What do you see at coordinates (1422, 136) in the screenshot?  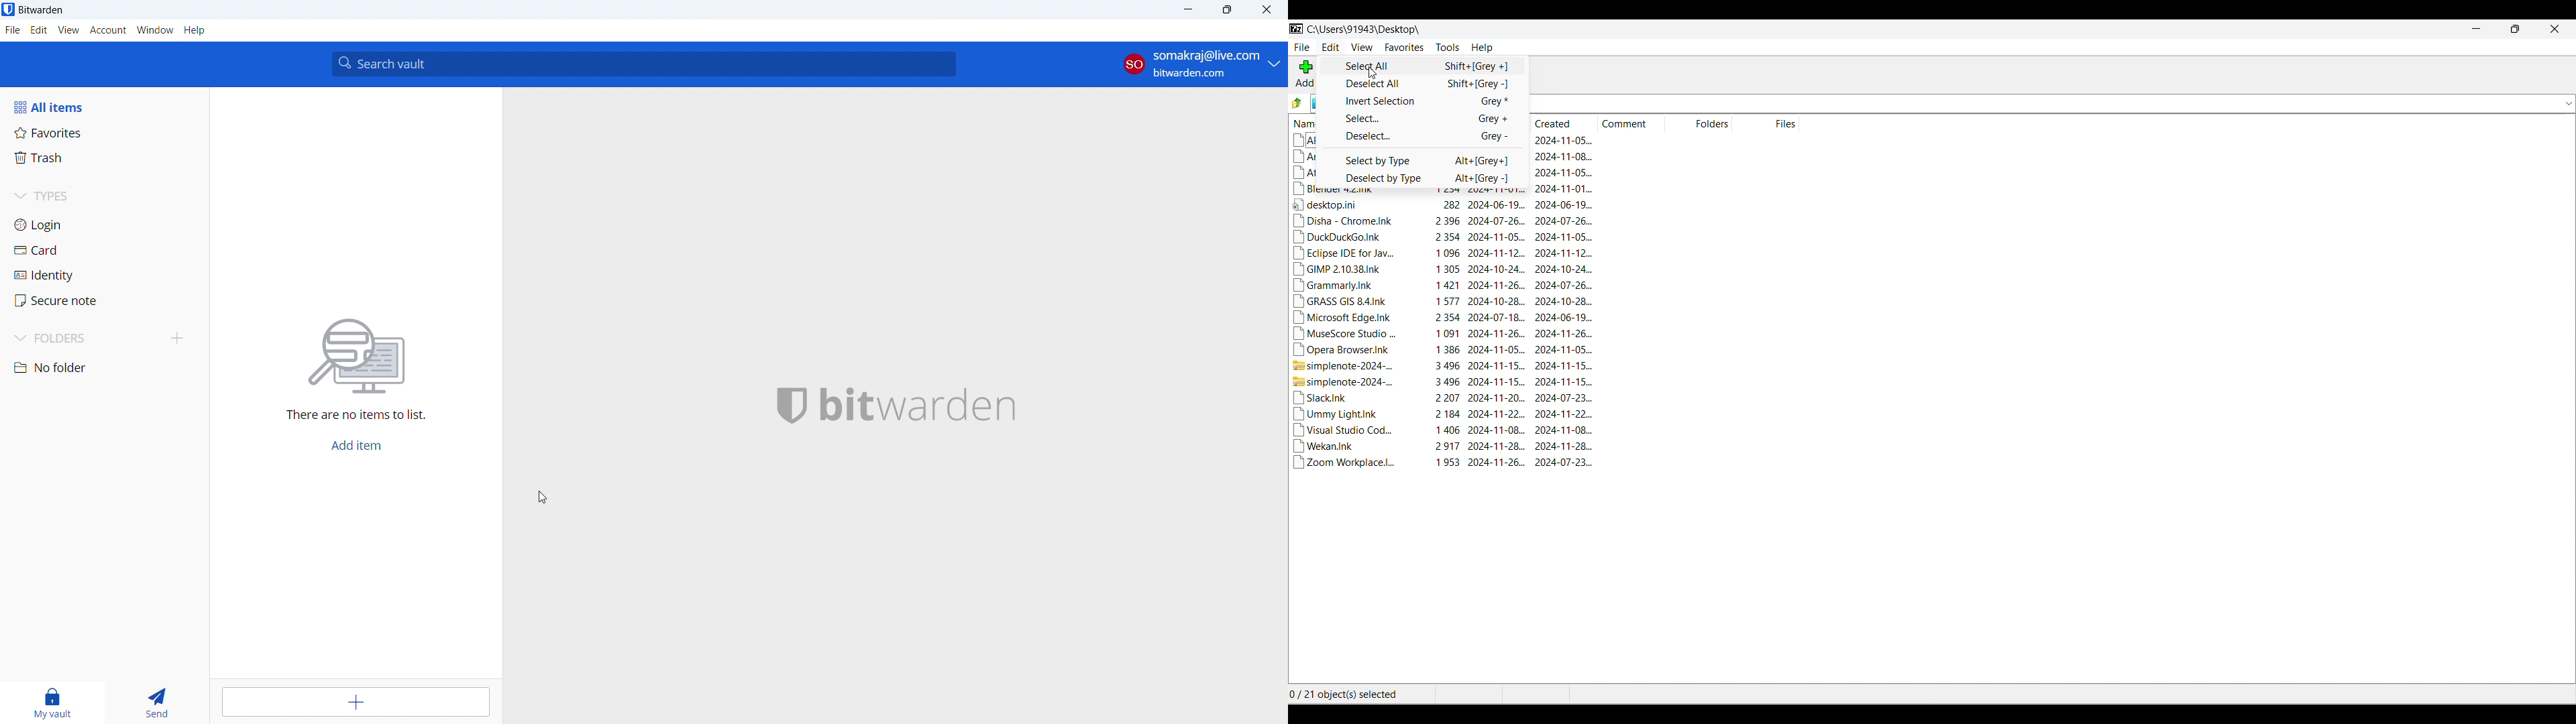 I see `Deselect` at bounding box center [1422, 136].